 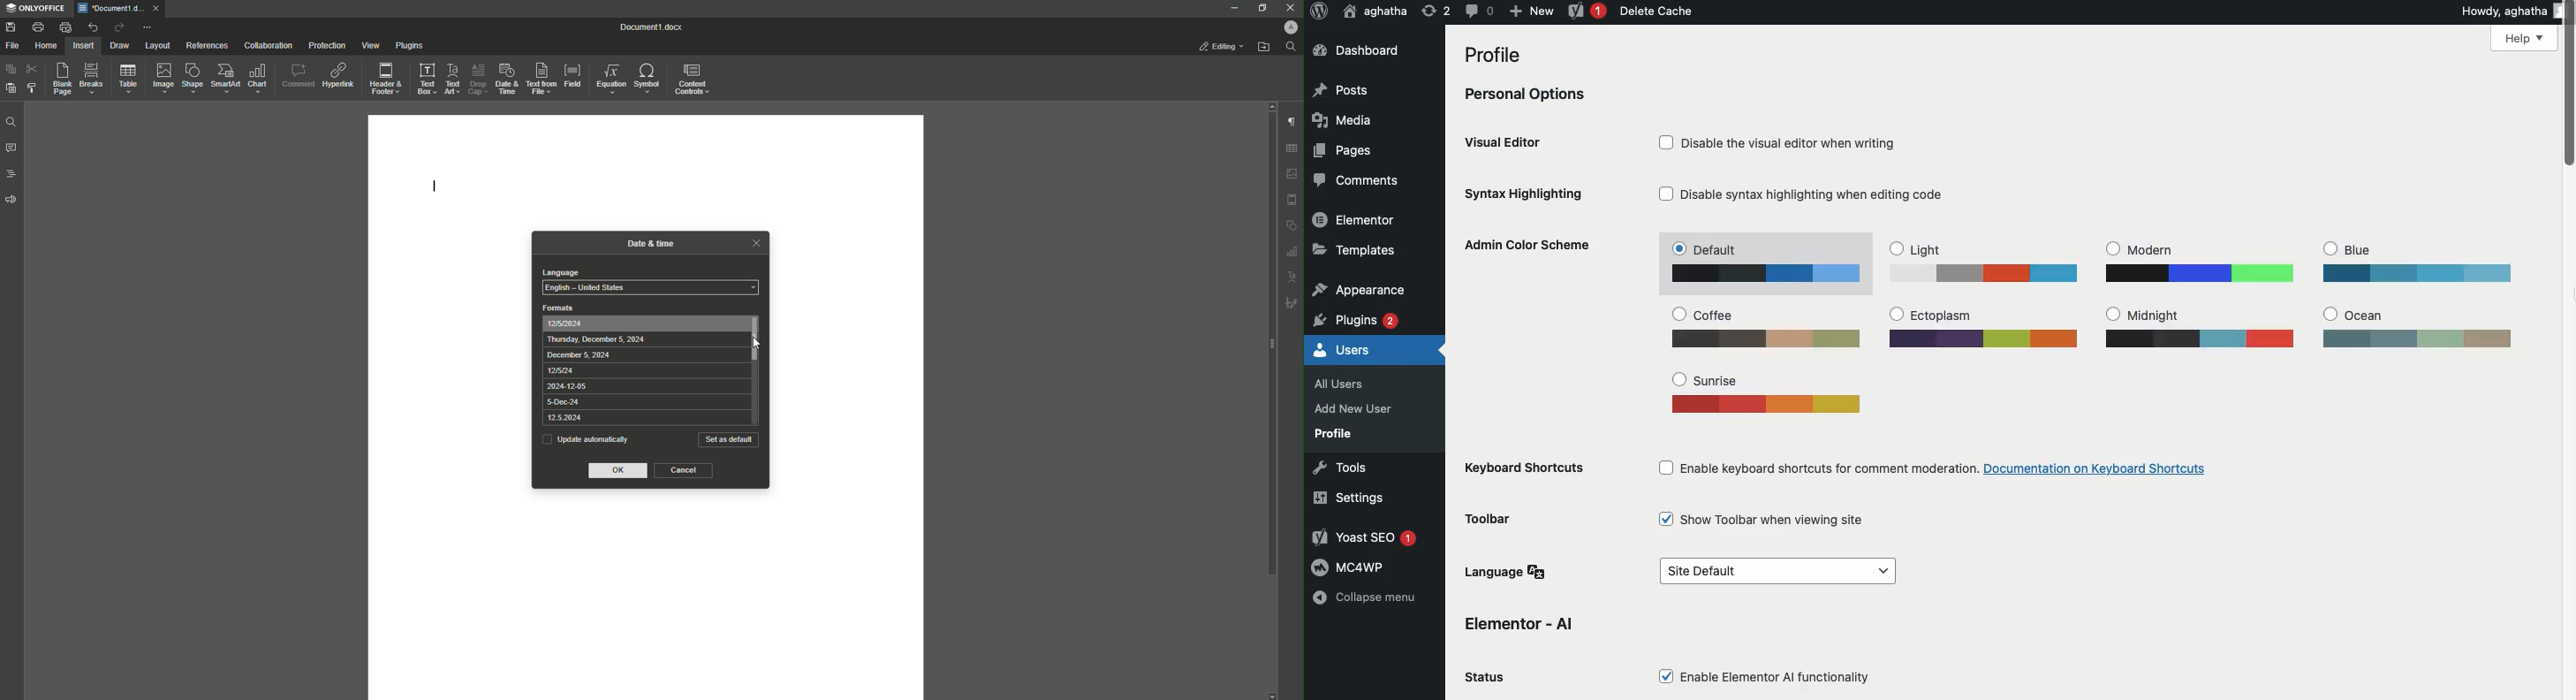 What do you see at coordinates (1355, 248) in the screenshot?
I see `Templates` at bounding box center [1355, 248].